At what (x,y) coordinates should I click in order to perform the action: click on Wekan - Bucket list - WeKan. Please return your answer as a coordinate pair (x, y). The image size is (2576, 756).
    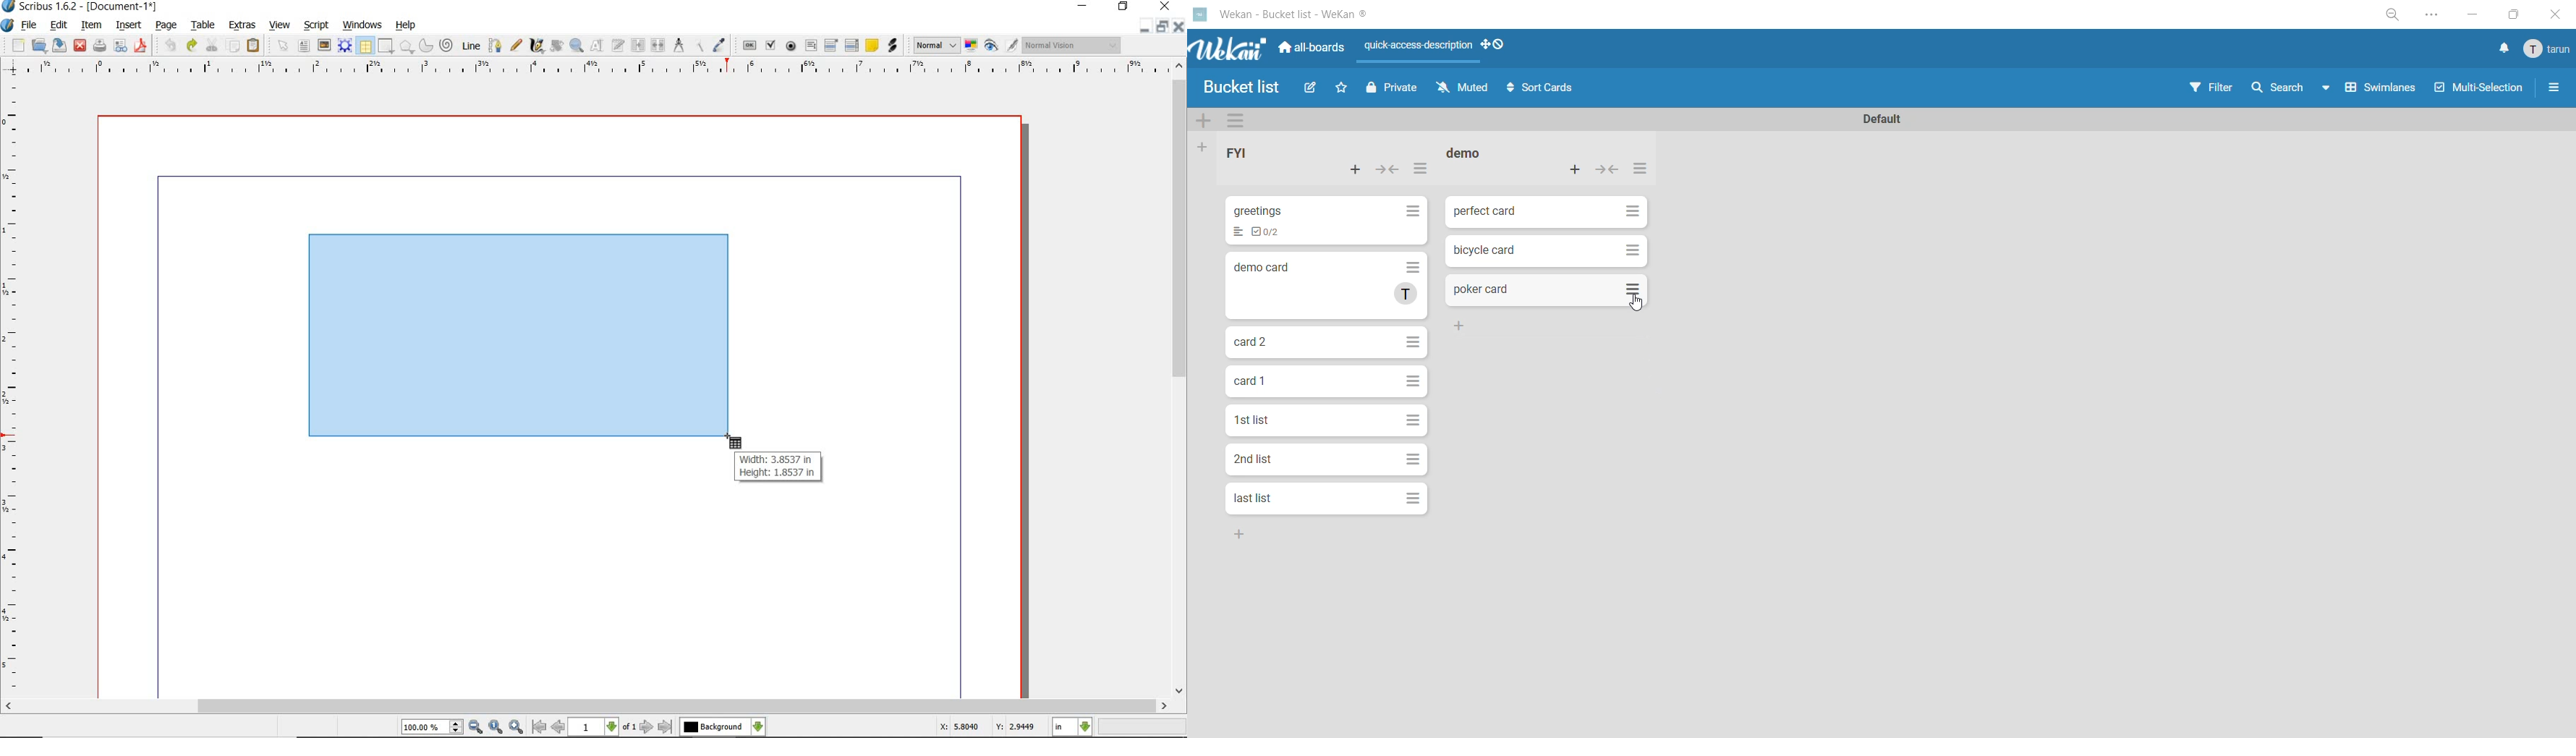
    Looking at the image, I should click on (1286, 14).